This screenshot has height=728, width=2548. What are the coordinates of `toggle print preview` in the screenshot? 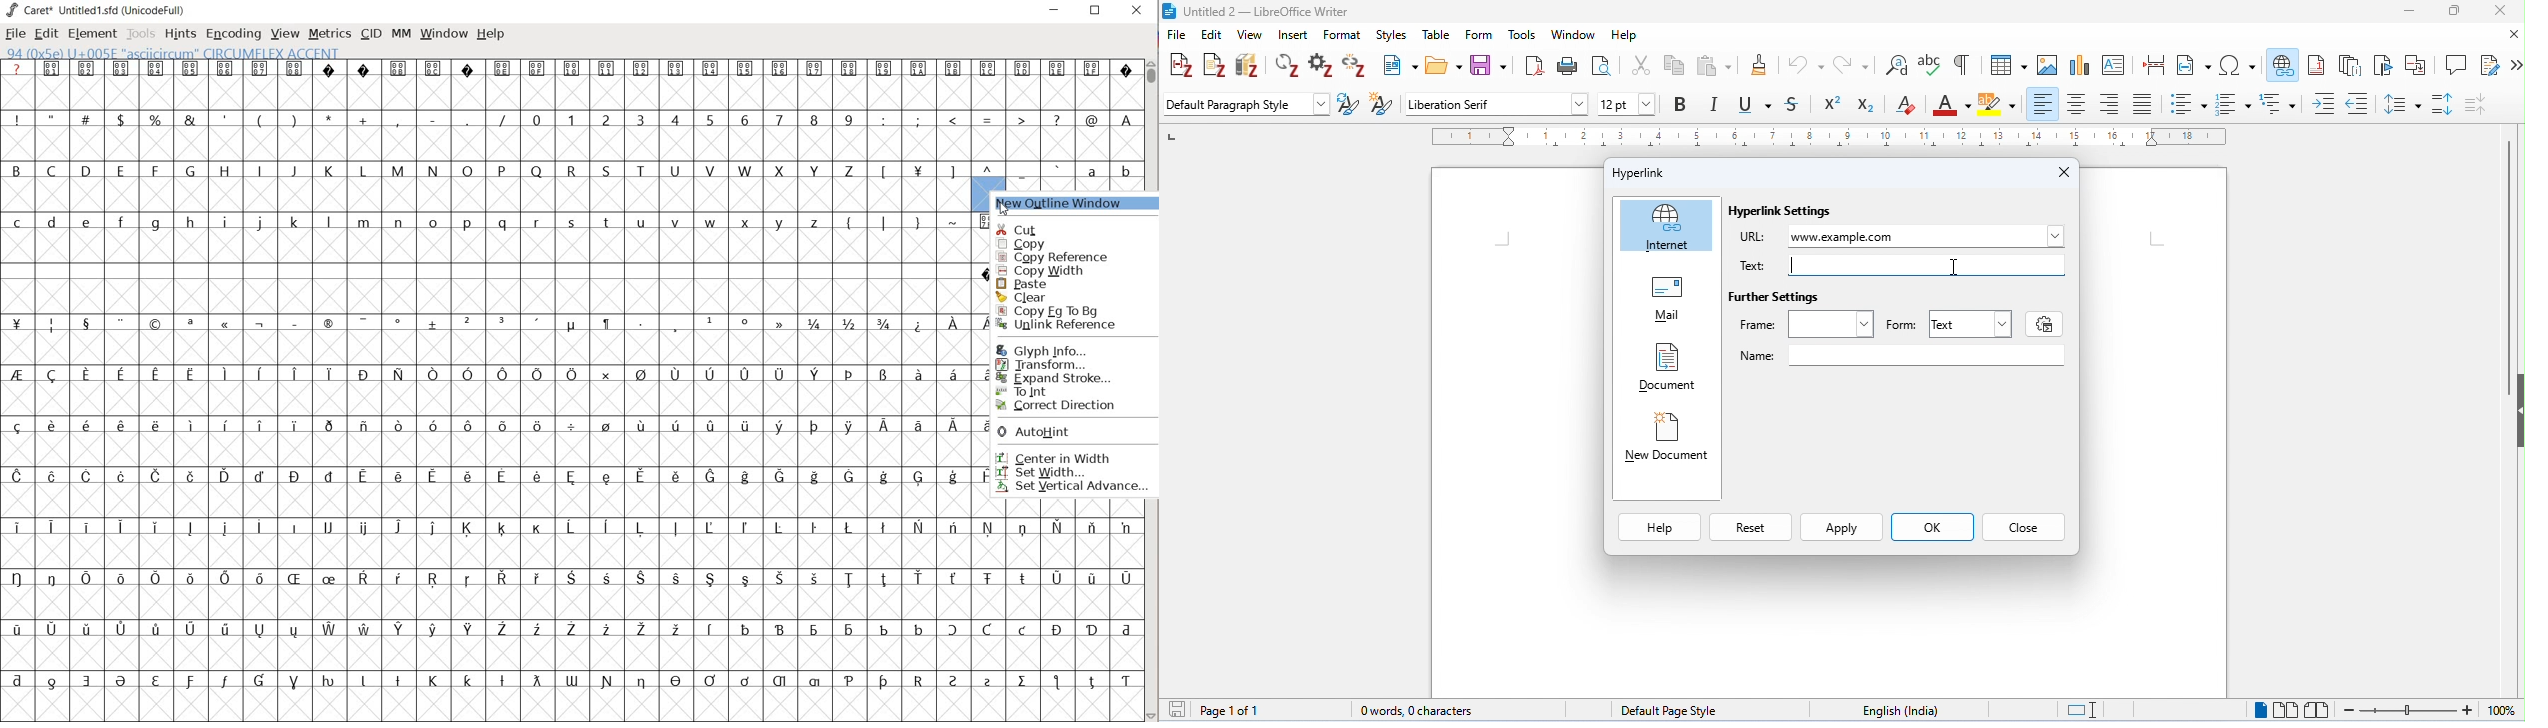 It's located at (1602, 65).